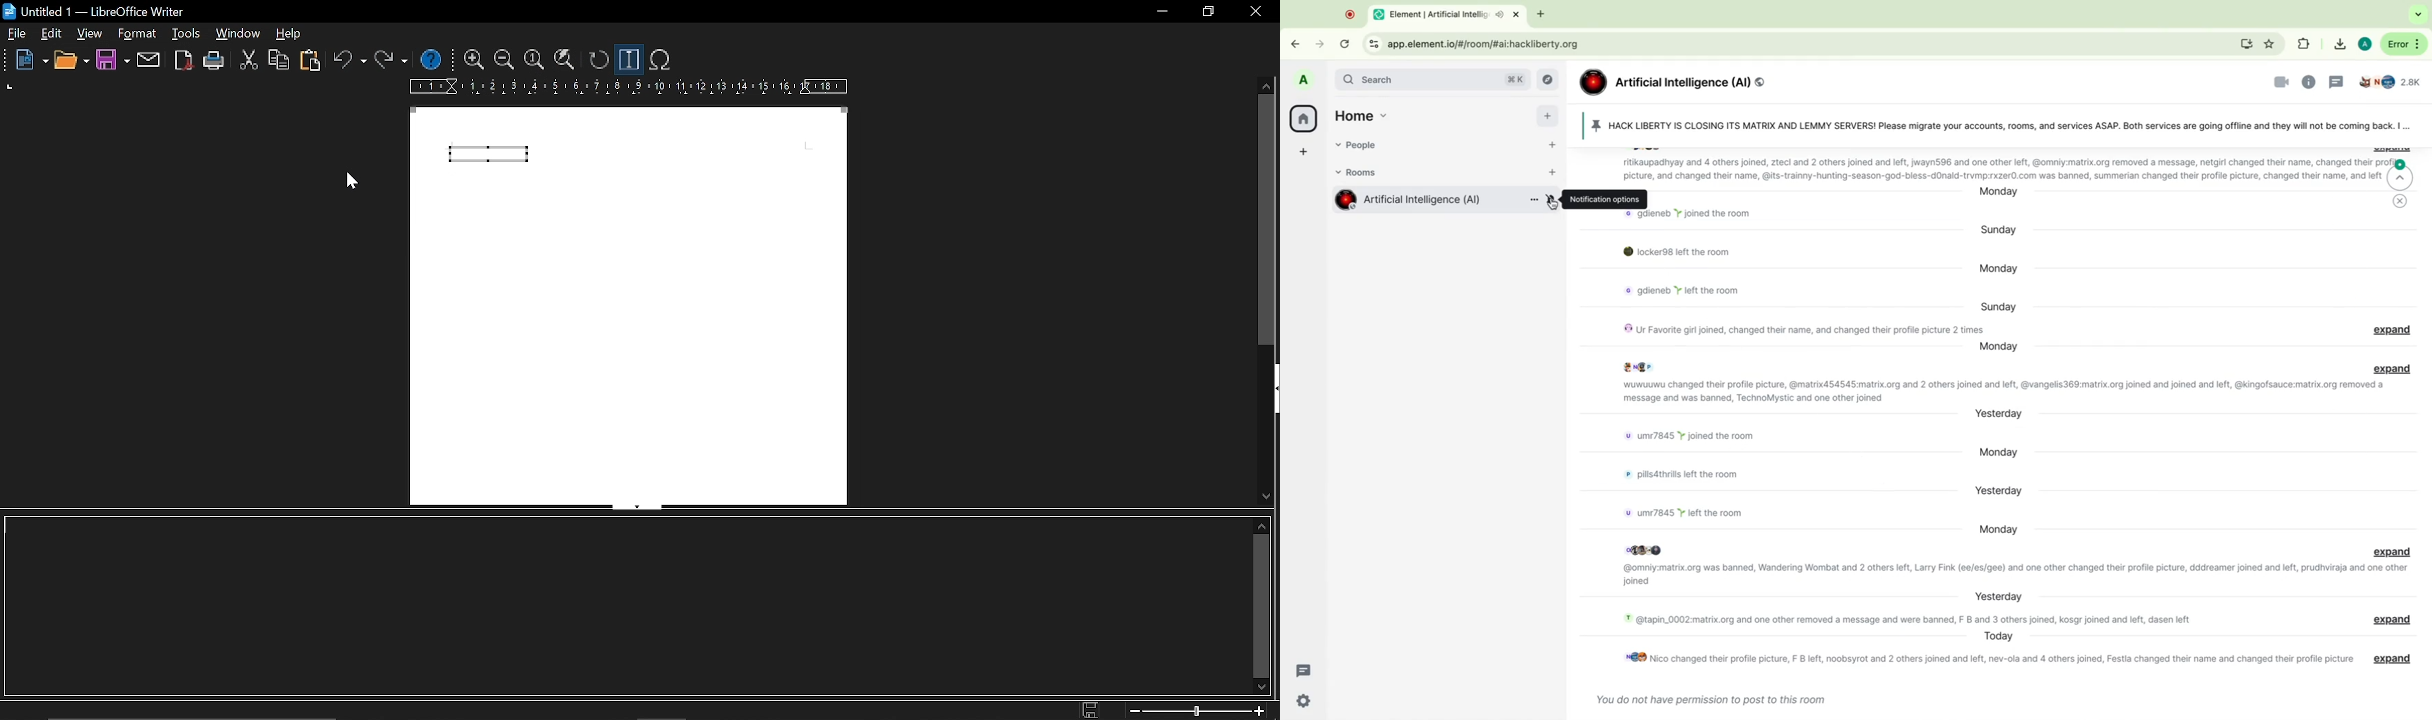 This screenshot has height=728, width=2436. I want to click on close tab, so click(1519, 15).